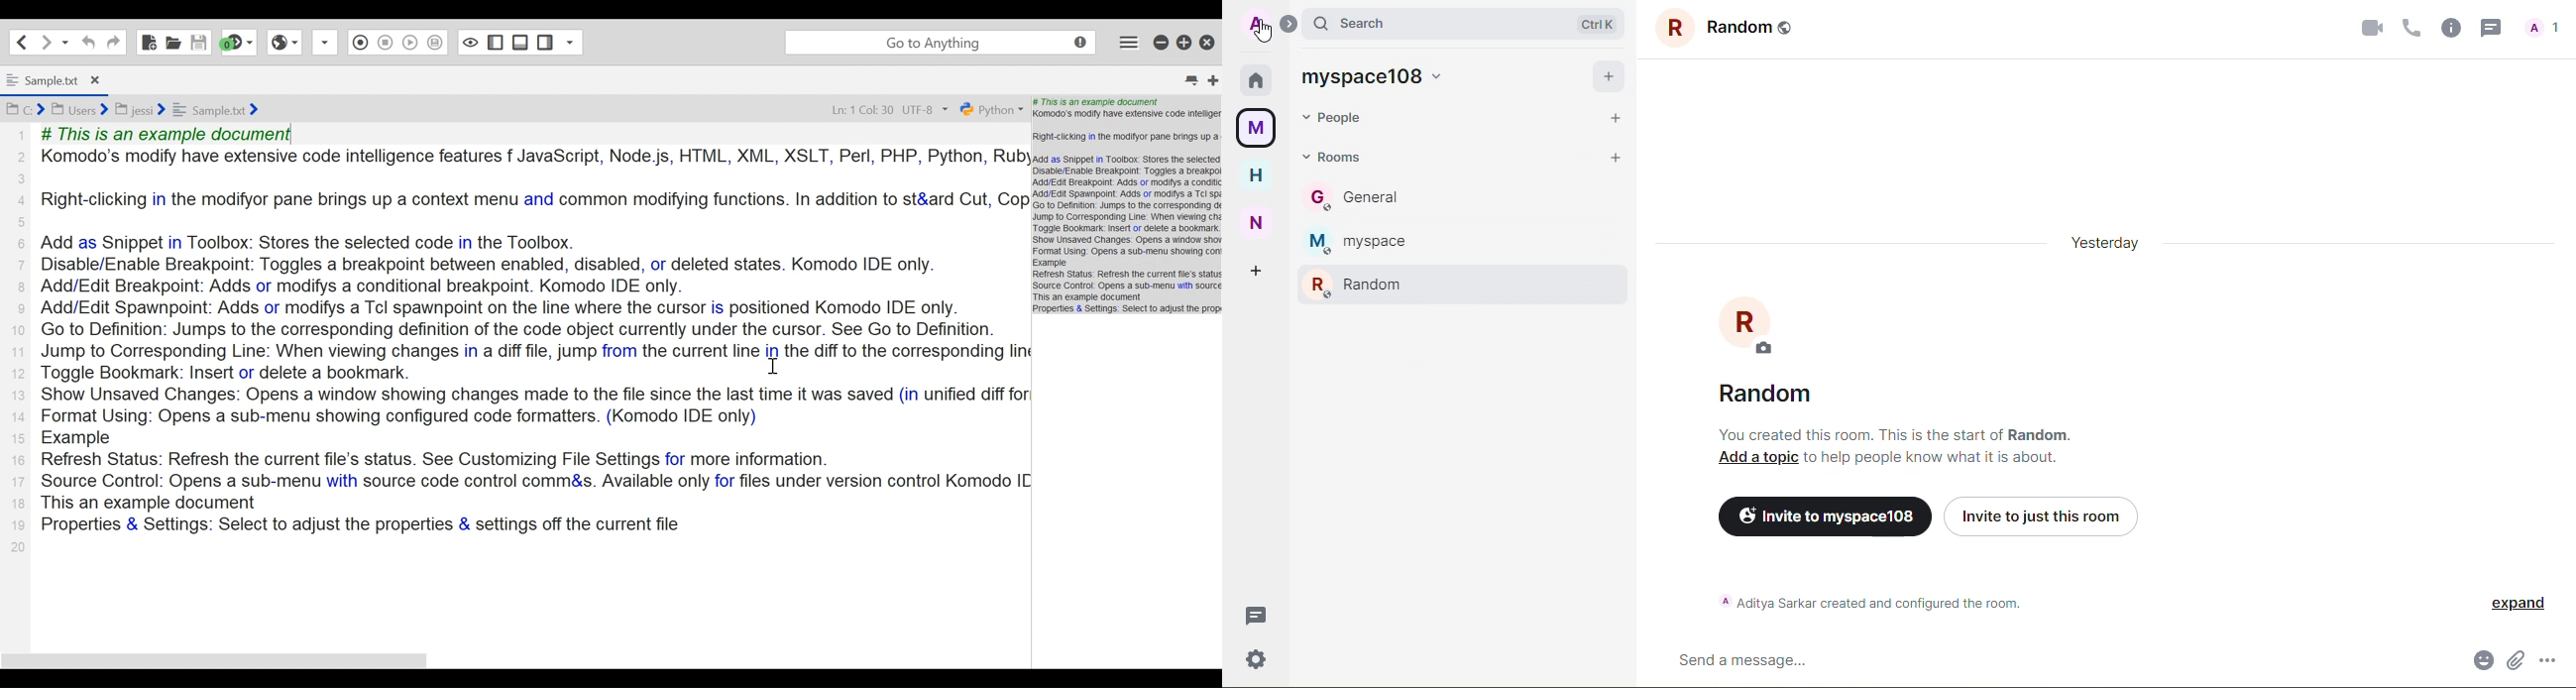 The image size is (2576, 700). What do you see at coordinates (2408, 26) in the screenshot?
I see `voice call` at bounding box center [2408, 26].